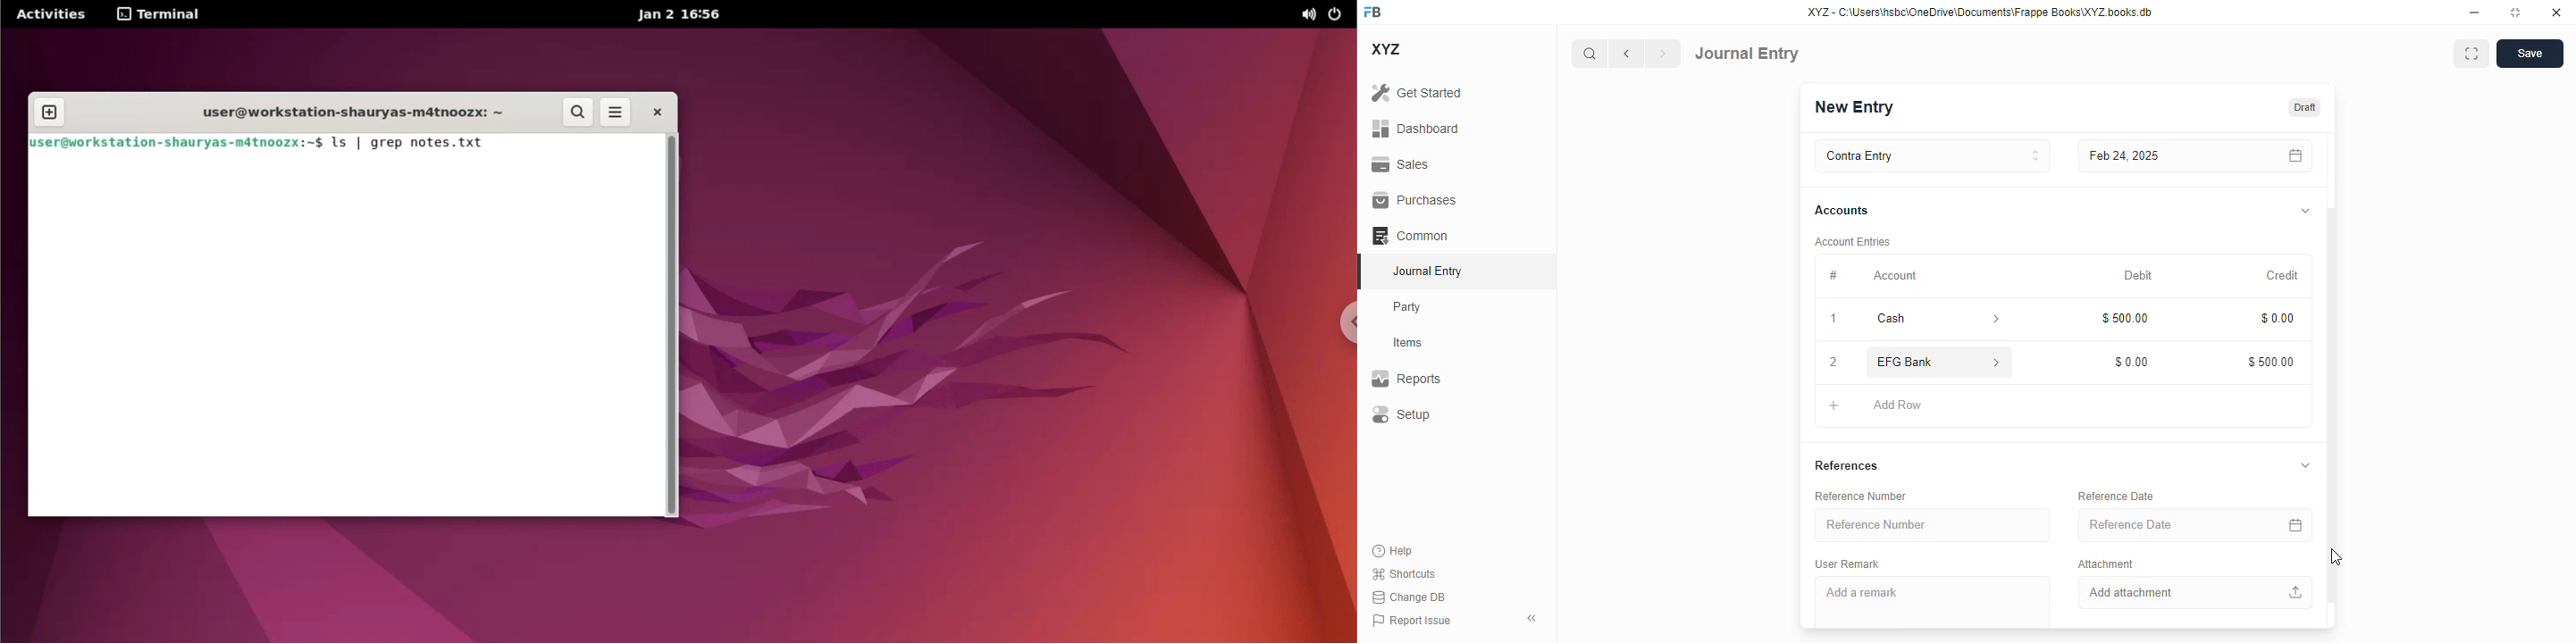  What do you see at coordinates (1833, 318) in the screenshot?
I see `1` at bounding box center [1833, 318].